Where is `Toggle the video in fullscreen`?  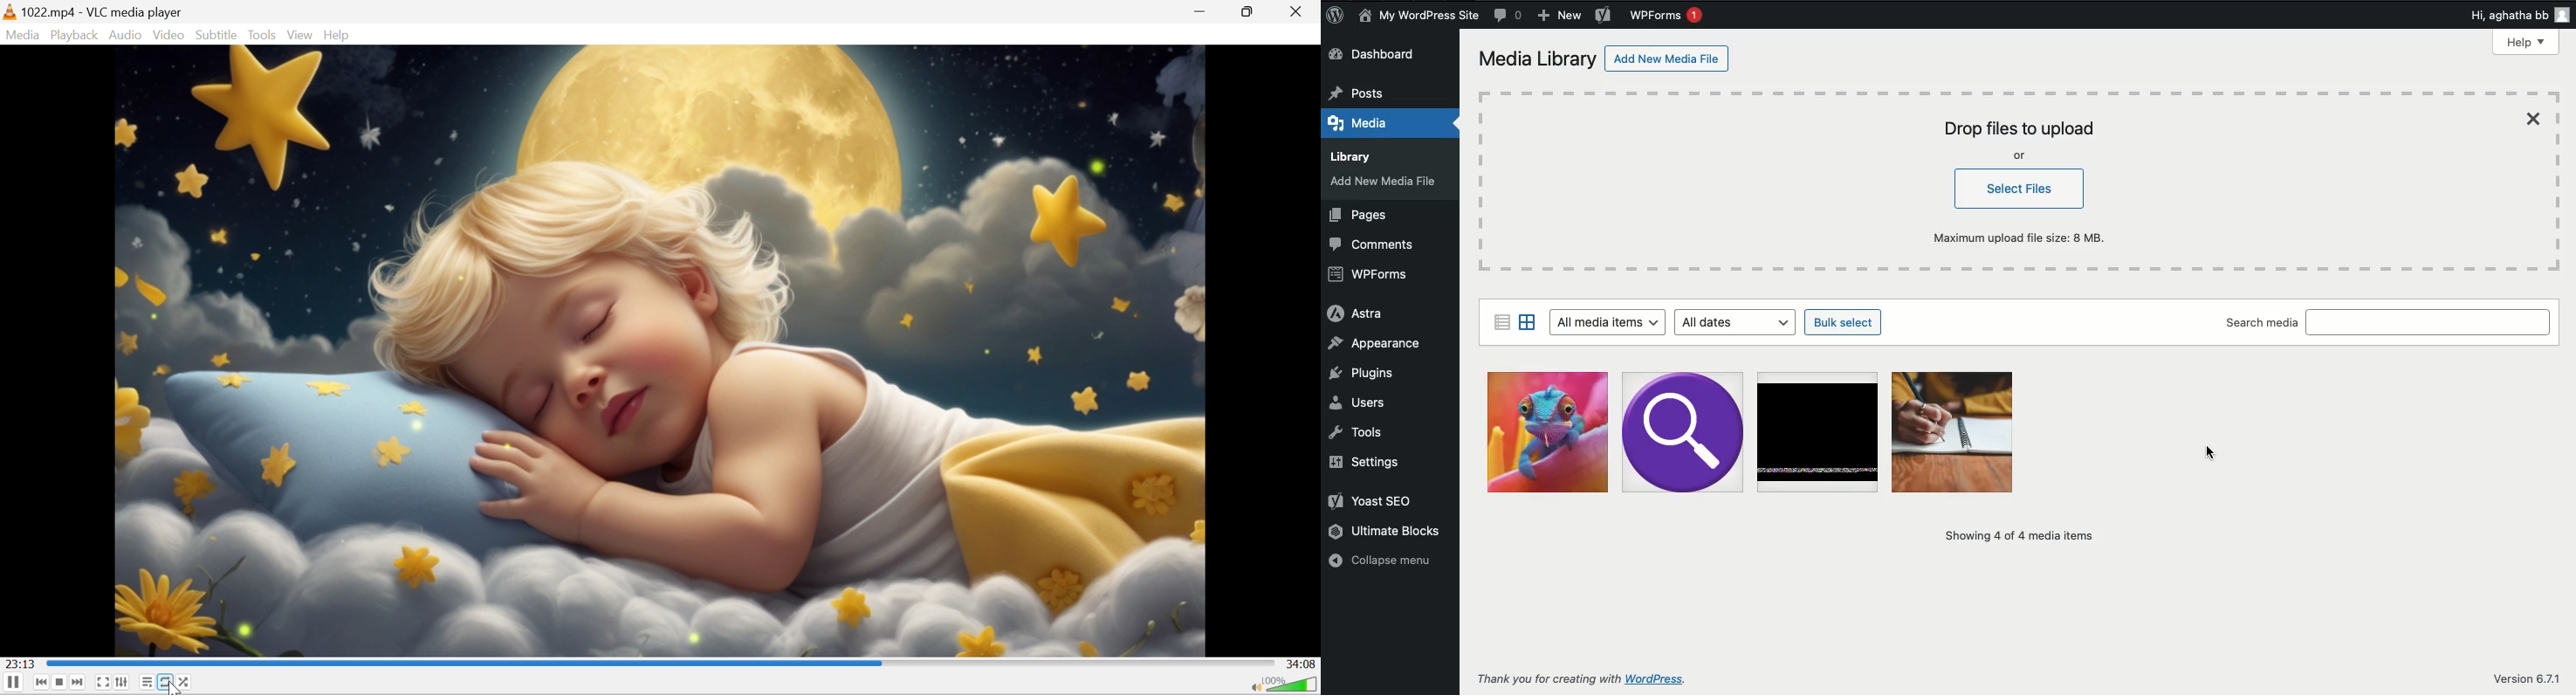 Toggle the video in fullscreen is located at coordinates (102, 684).